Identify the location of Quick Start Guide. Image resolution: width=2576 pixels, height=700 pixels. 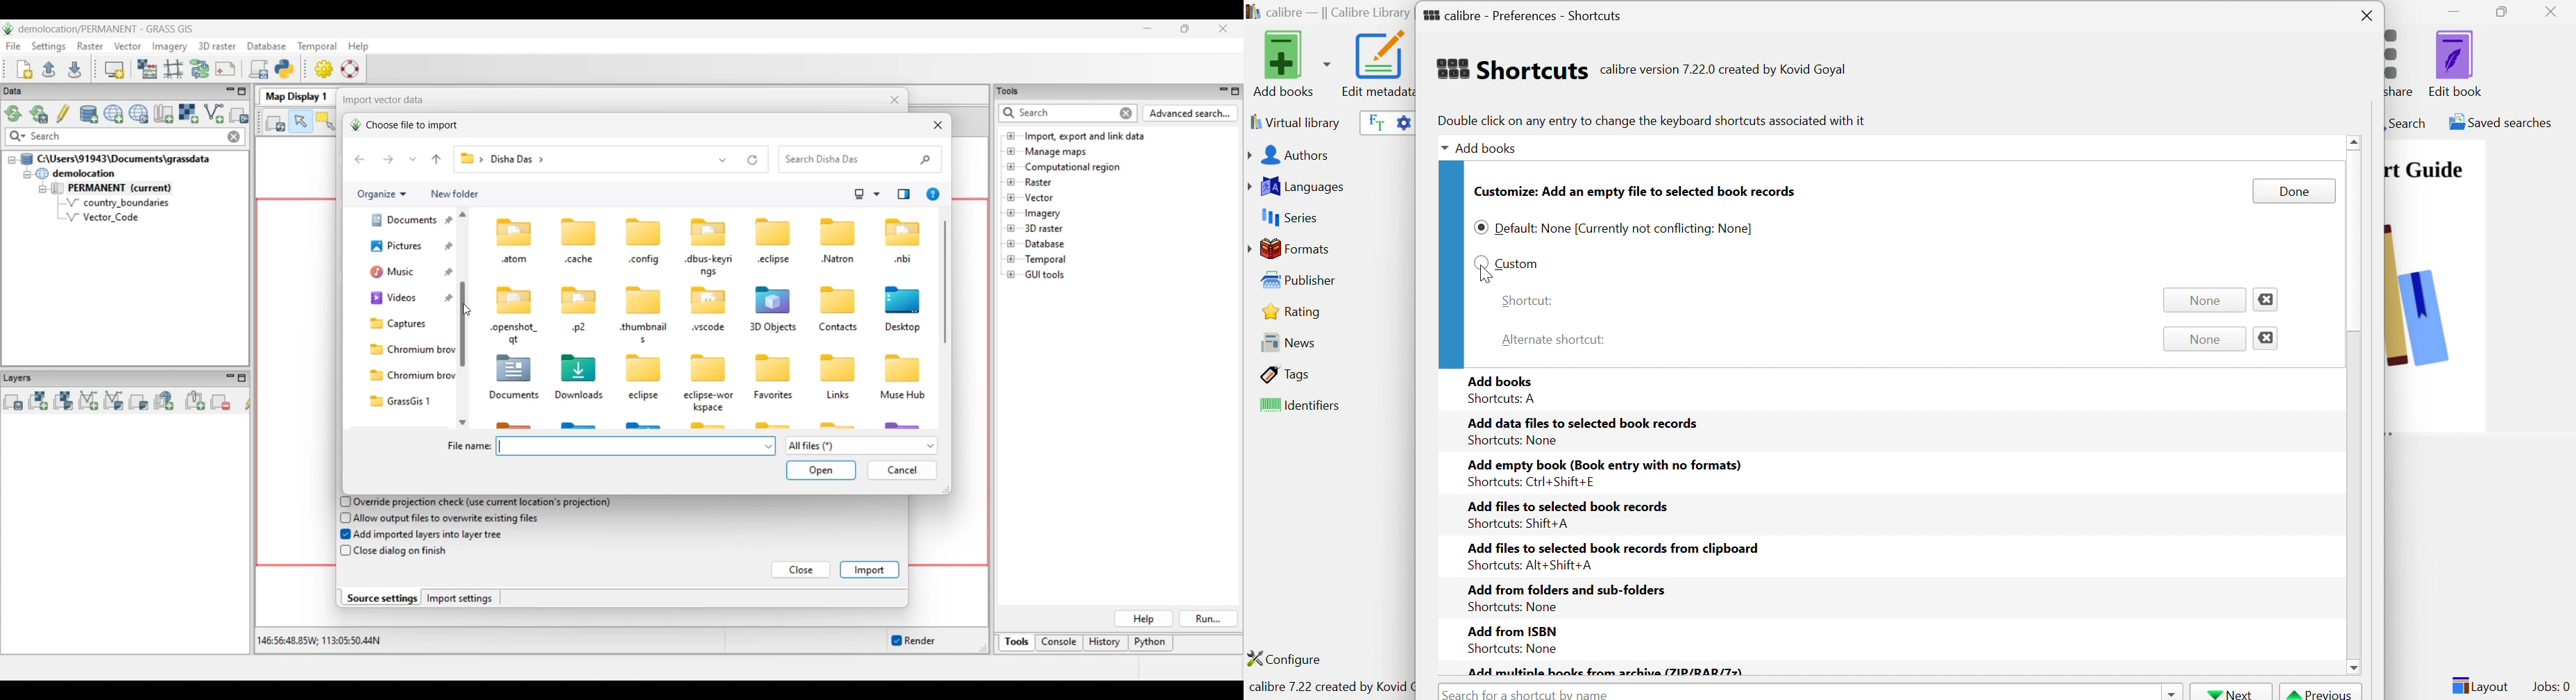
(2424, 169).